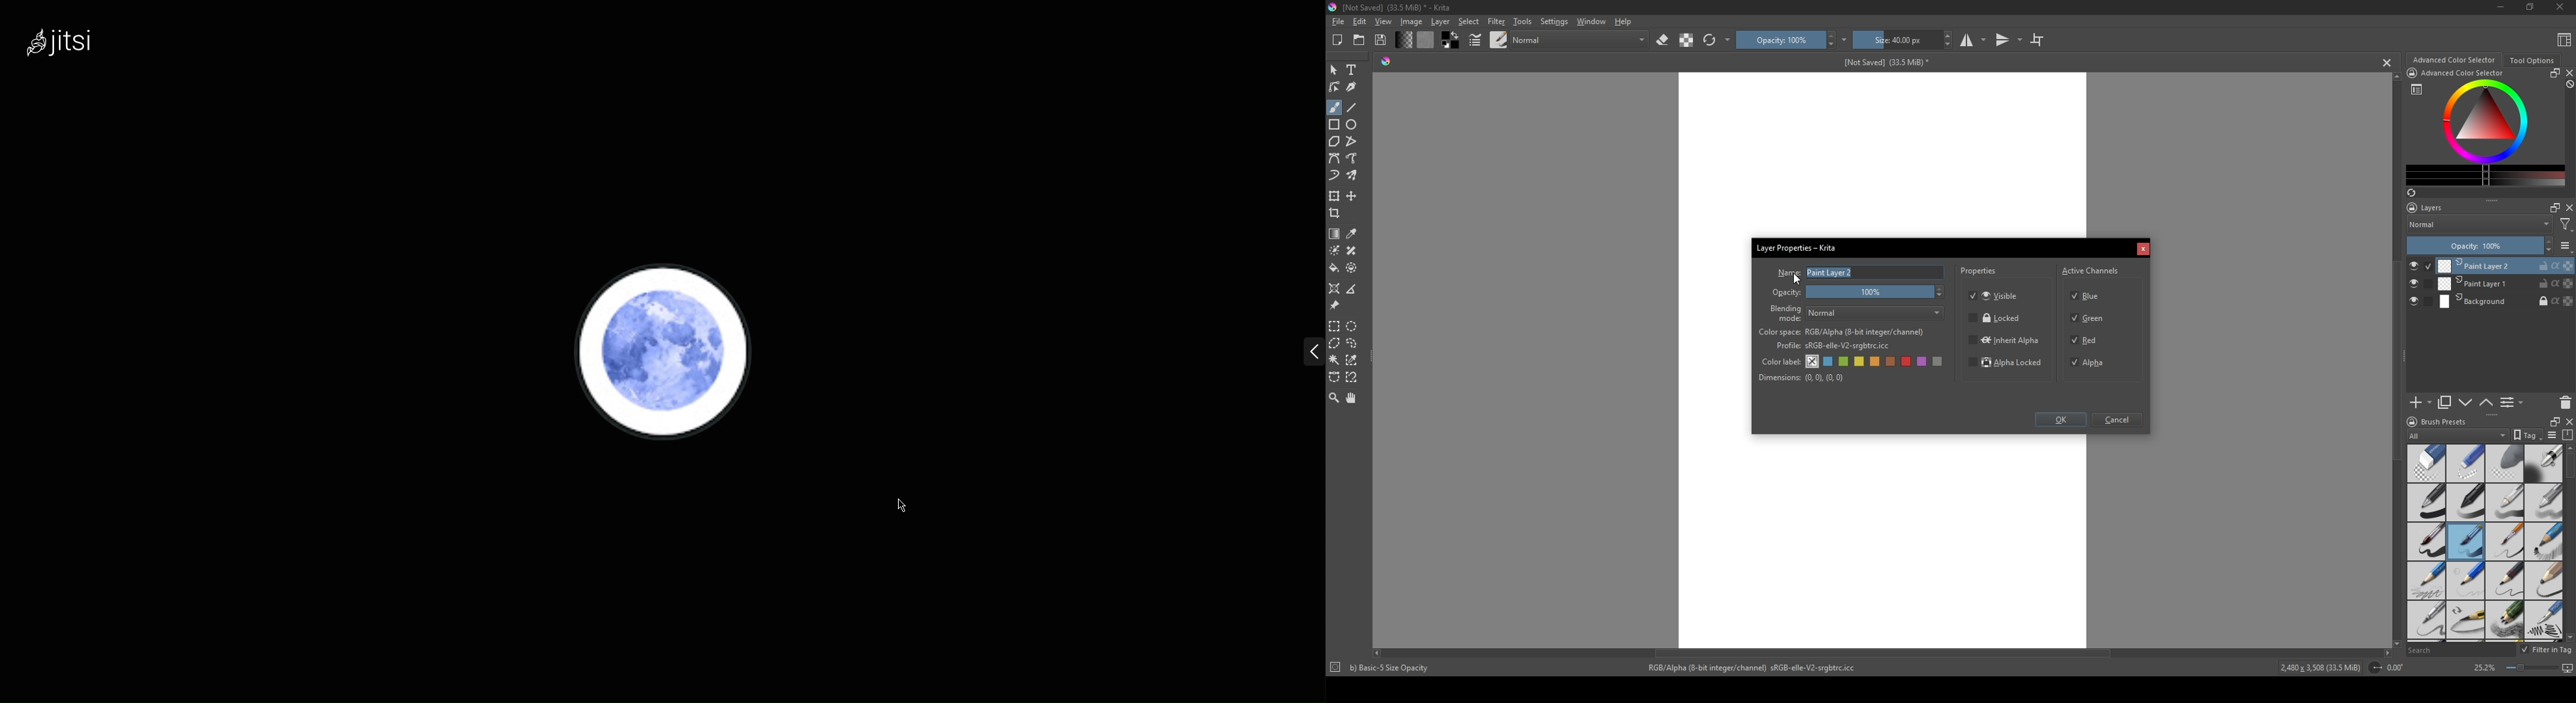  What do you see at coordinates (1787, 293) in the screenshot?
I see `Opacity` at bounding box center [1787, 293].